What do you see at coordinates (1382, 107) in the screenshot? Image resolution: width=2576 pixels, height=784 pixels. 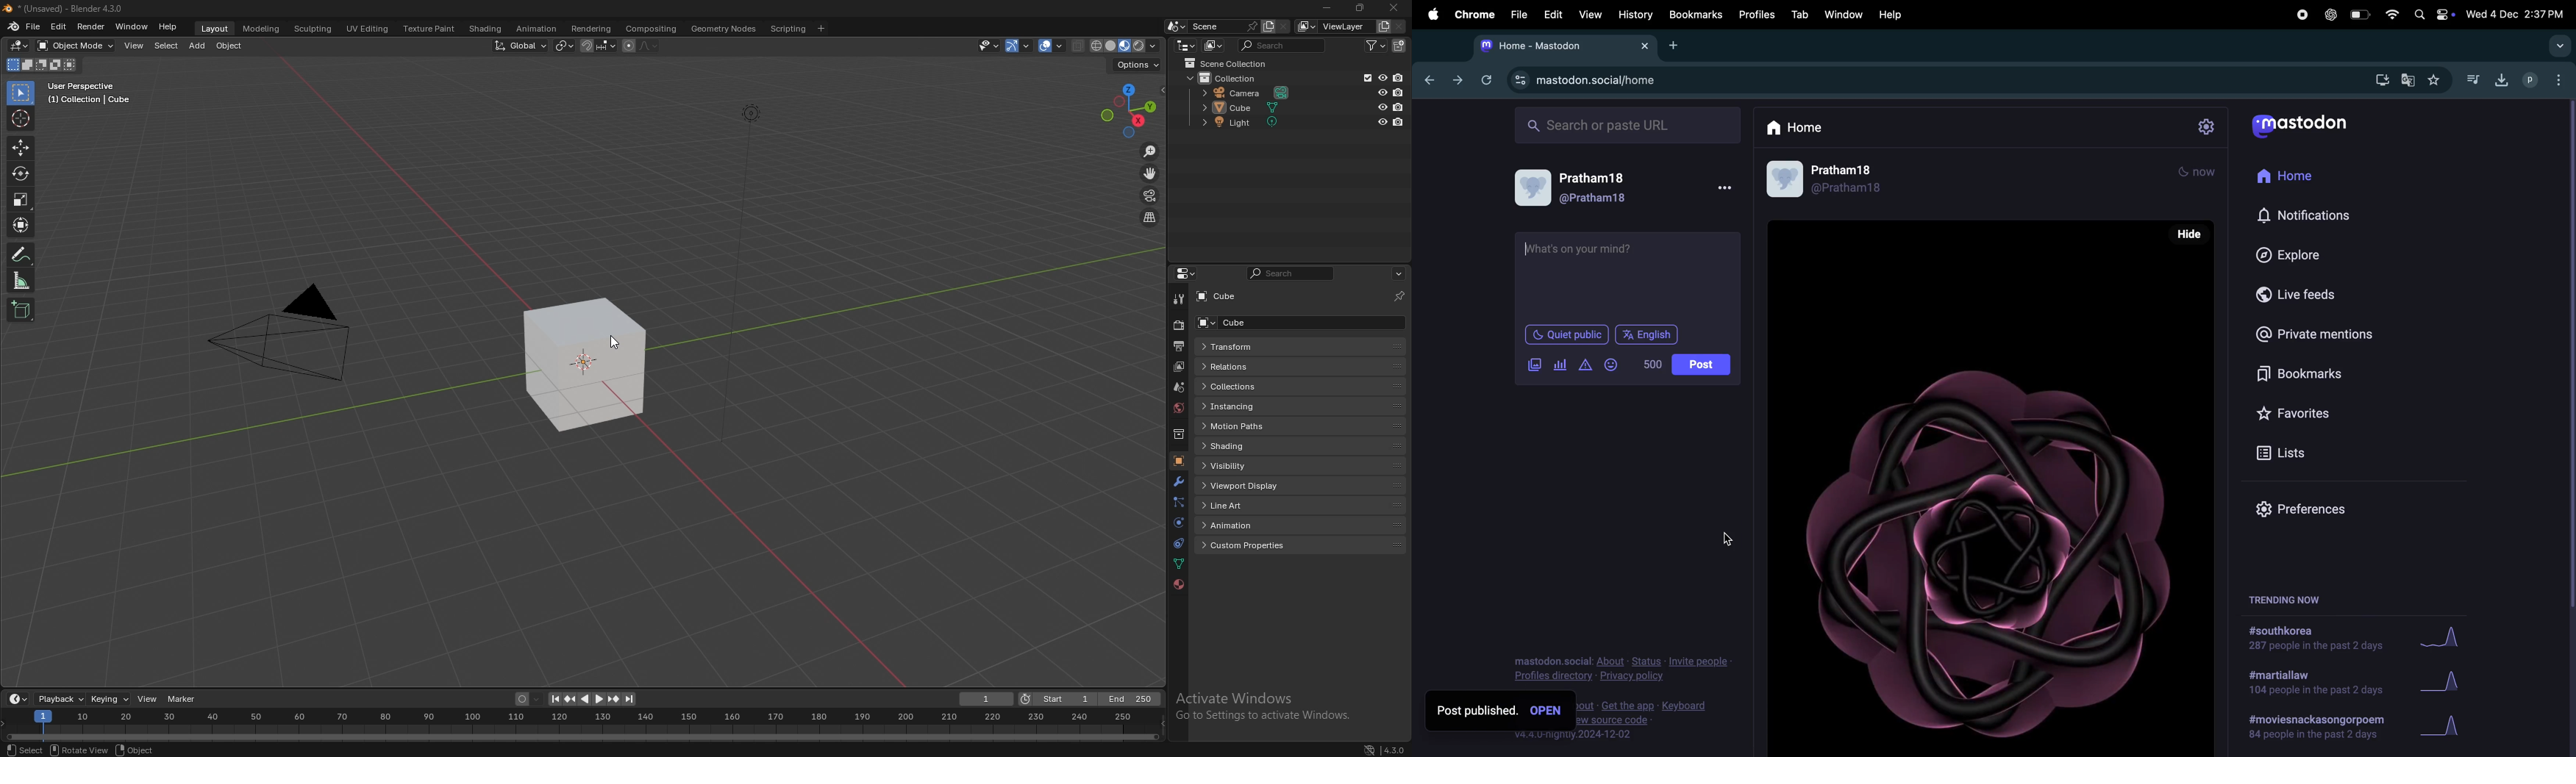 I see `hide in viewport` at bounding box center [1382, 107].